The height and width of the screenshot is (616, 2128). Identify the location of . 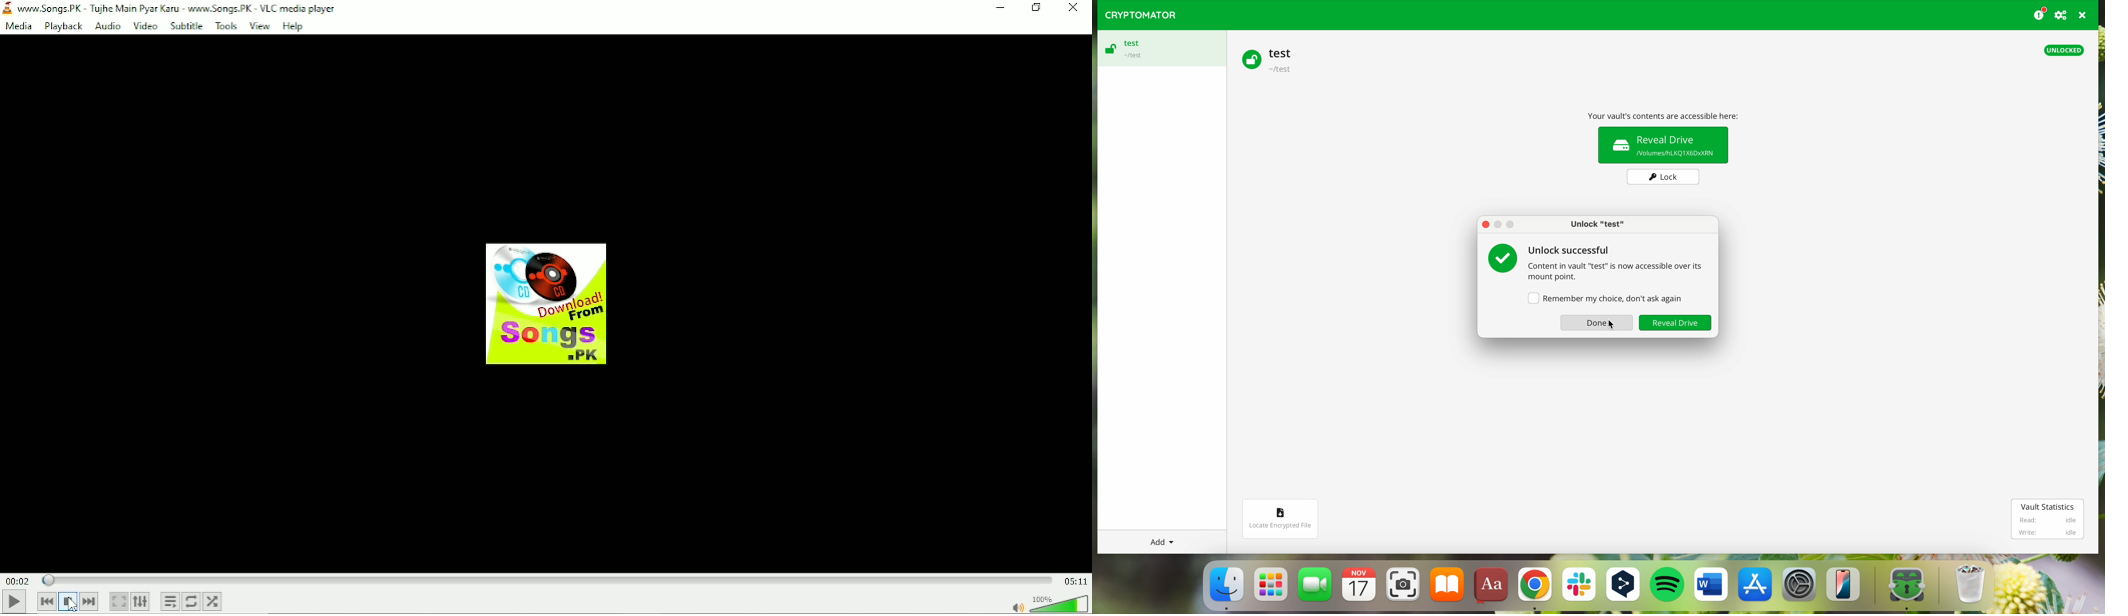
(1486, 226).